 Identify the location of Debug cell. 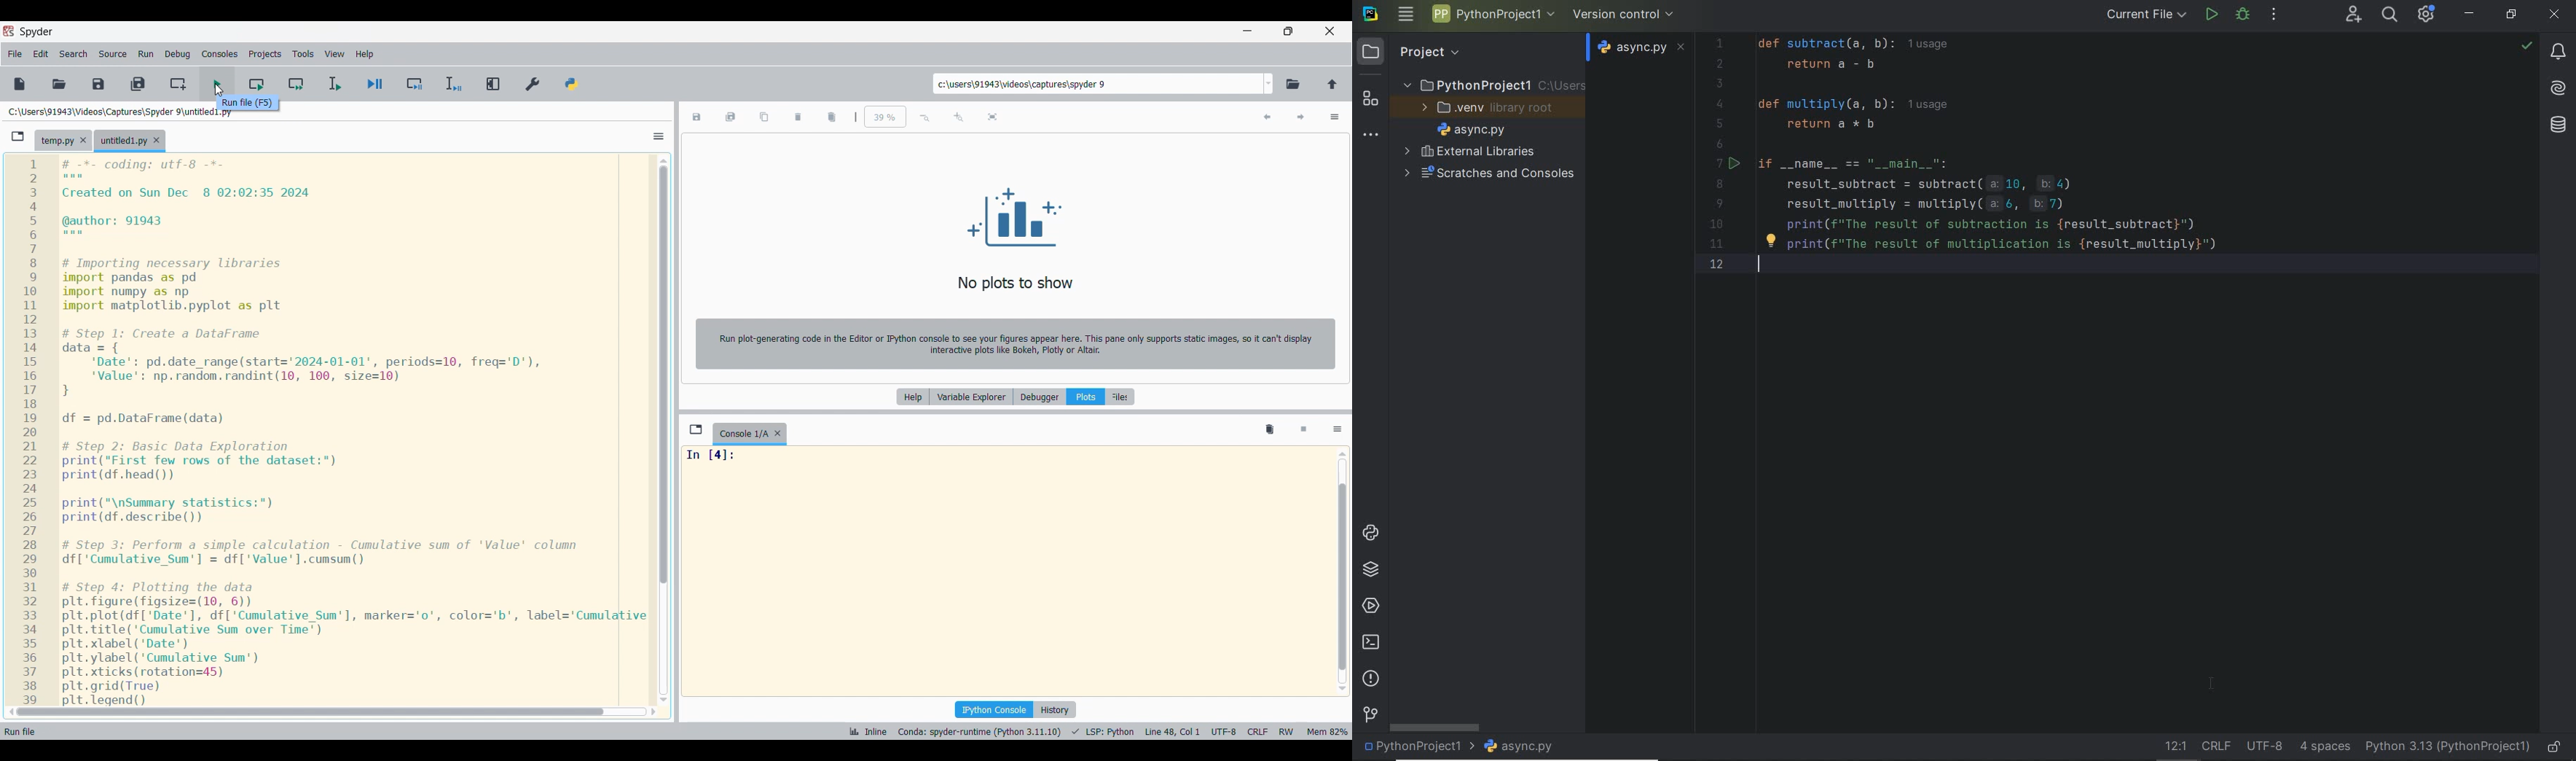
(416, 84).